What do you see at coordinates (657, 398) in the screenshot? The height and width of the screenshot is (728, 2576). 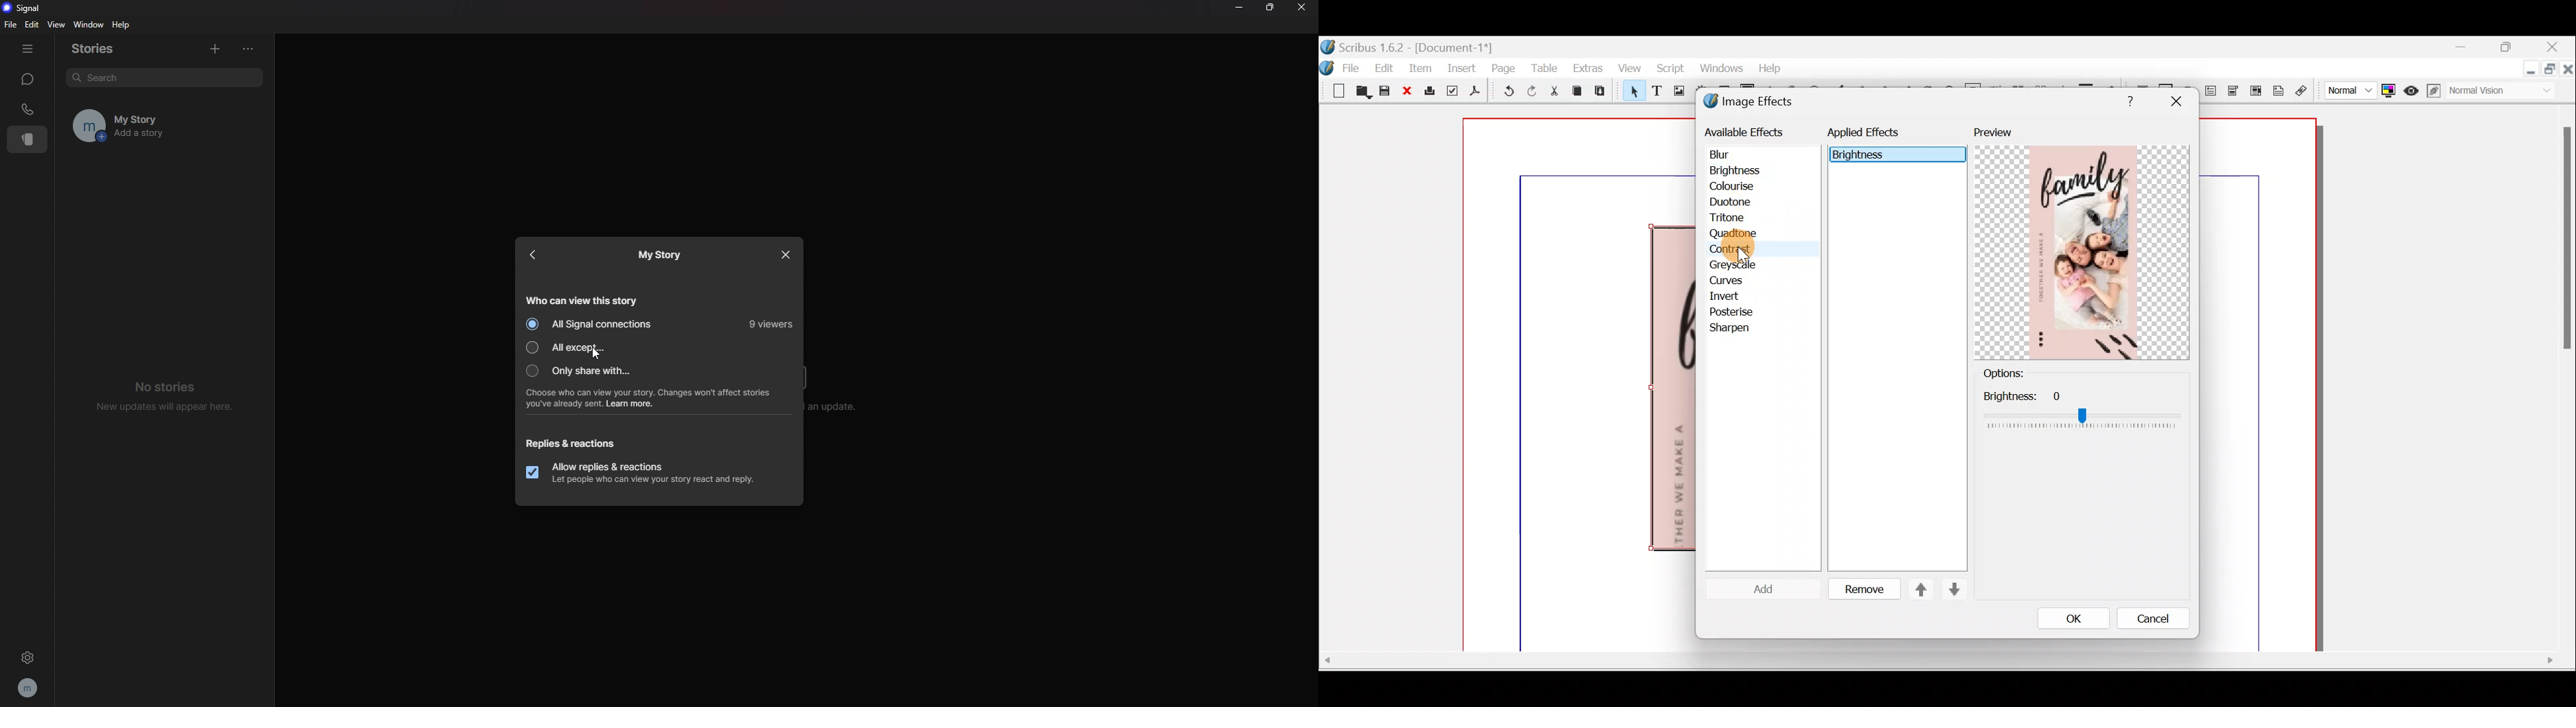 I see `Choose who can view your story. Changes won't affect stories you've already sent. Leam more.` at bounding box center [657, 398].